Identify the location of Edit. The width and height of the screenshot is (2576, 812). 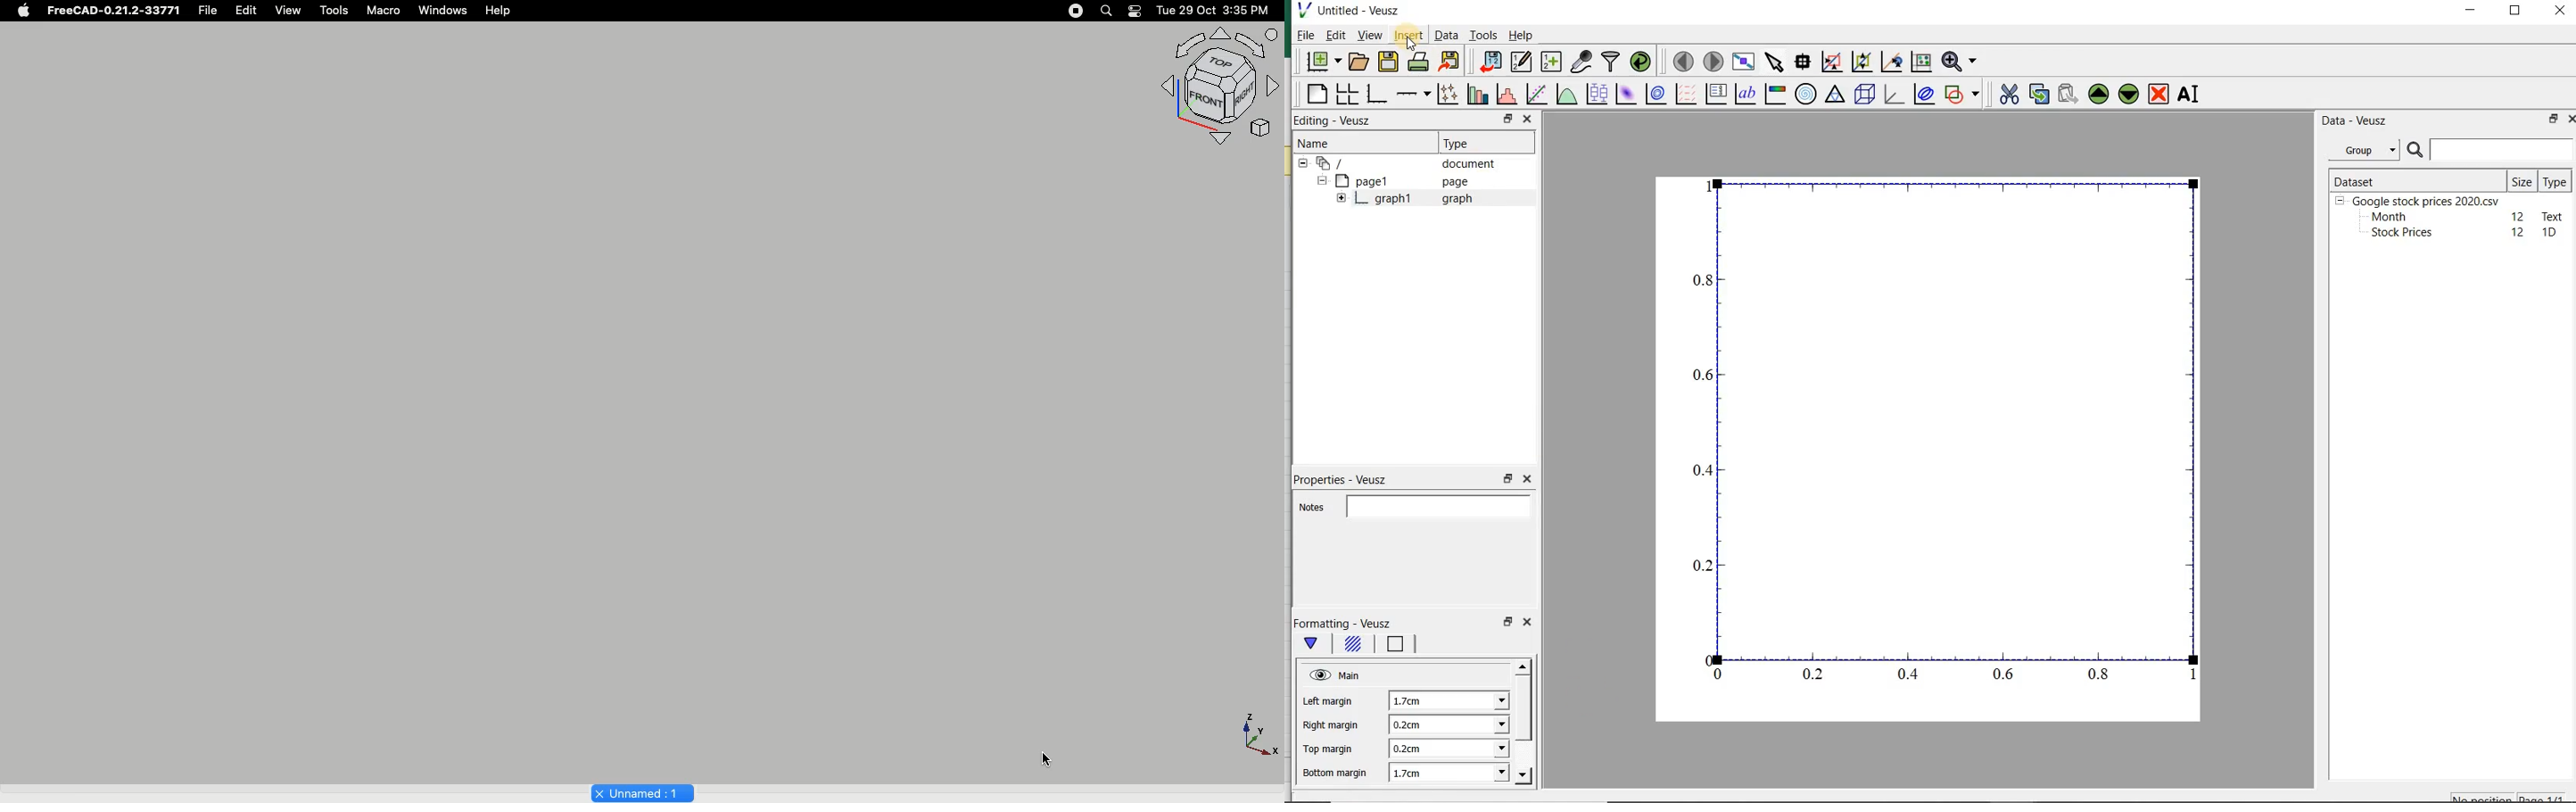
(1334, 35).